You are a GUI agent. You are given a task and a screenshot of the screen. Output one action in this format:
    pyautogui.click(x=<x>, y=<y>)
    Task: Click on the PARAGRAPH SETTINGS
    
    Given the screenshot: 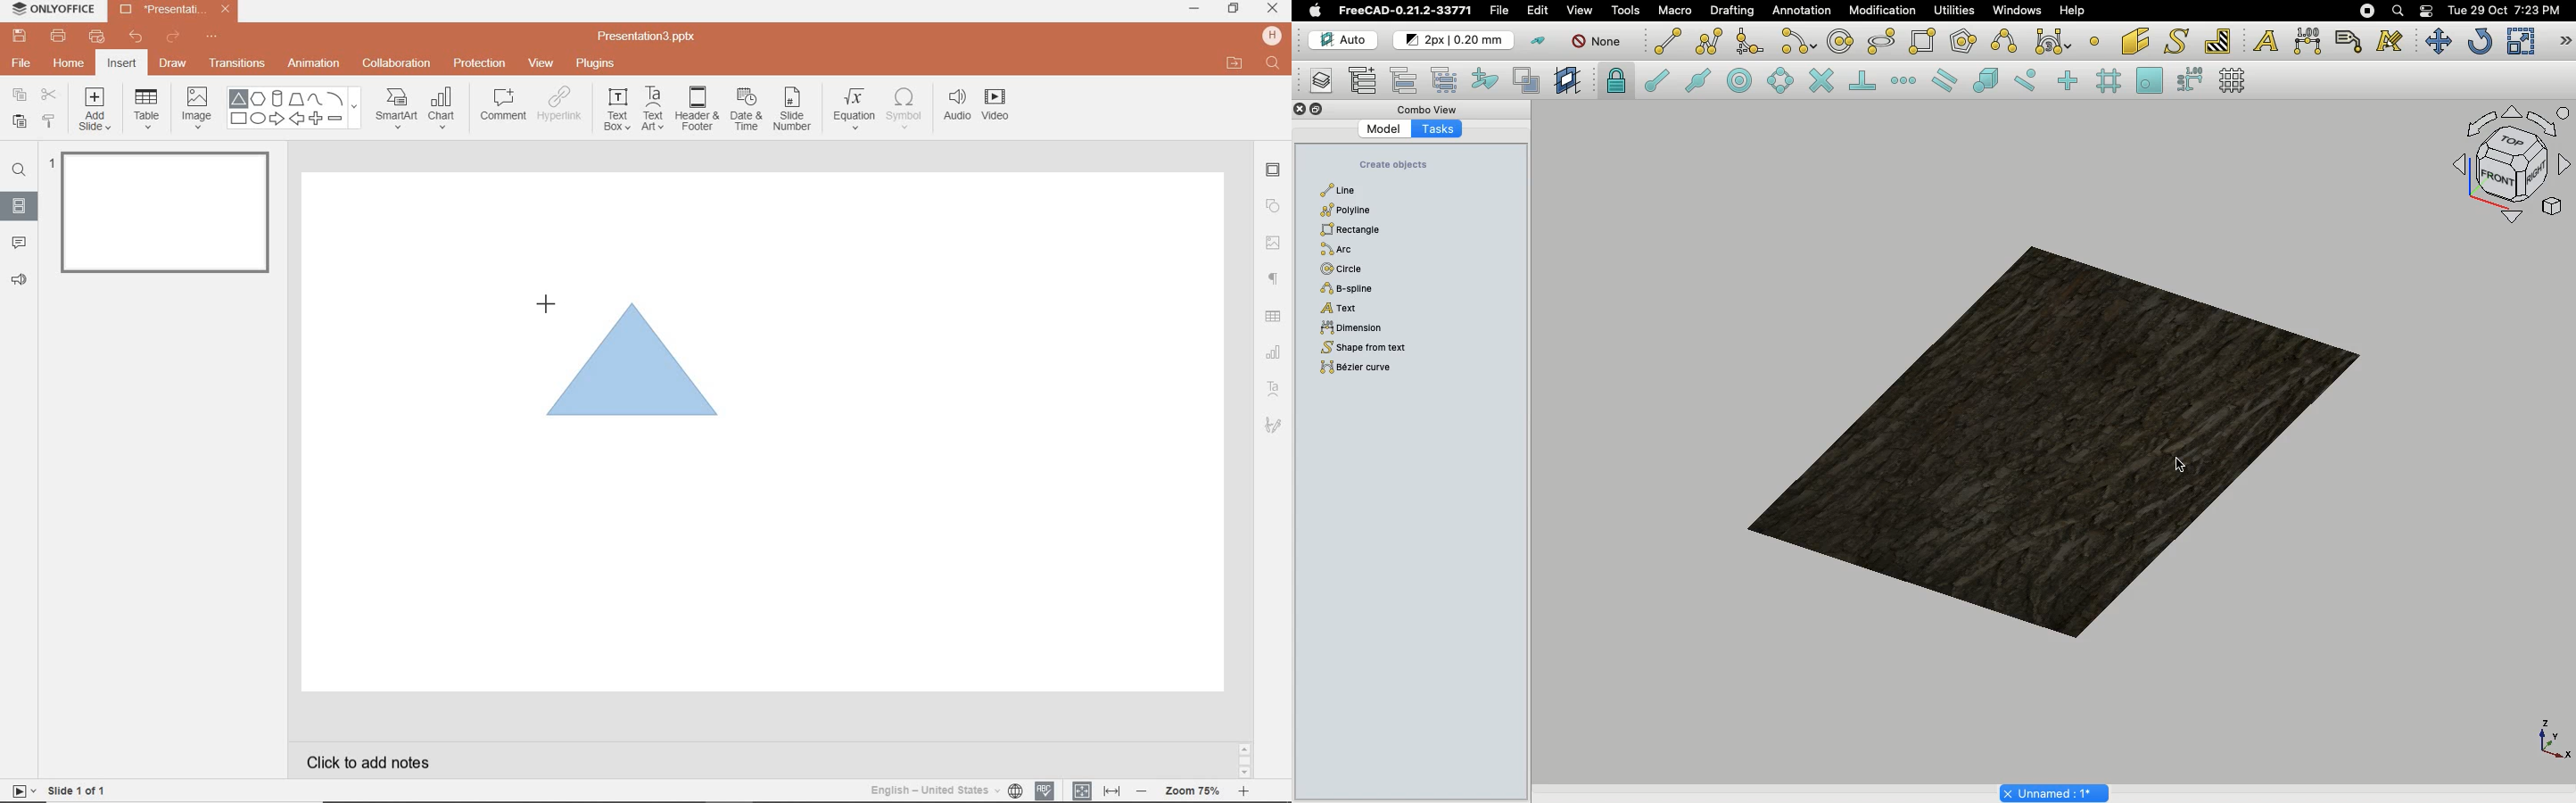 What is the action you would take?
    pyautogui.click(x=1274, y=279)
    